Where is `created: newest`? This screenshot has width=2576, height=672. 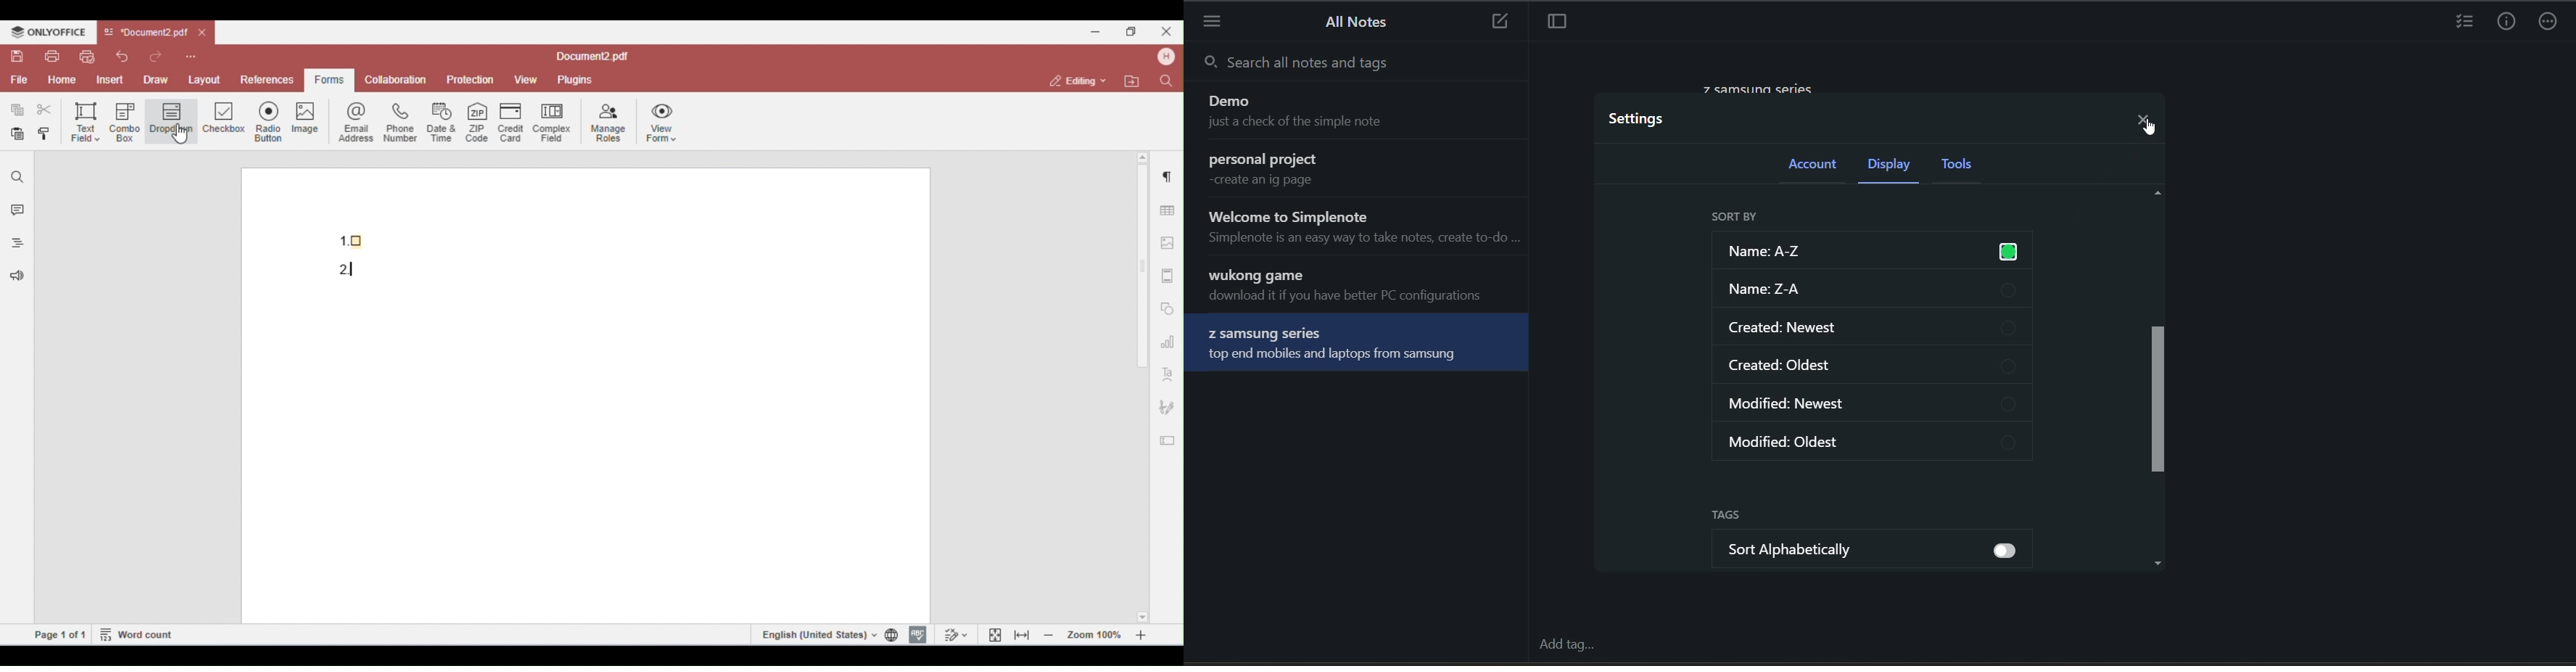
created: newest is located at coordinates (1876, 328).